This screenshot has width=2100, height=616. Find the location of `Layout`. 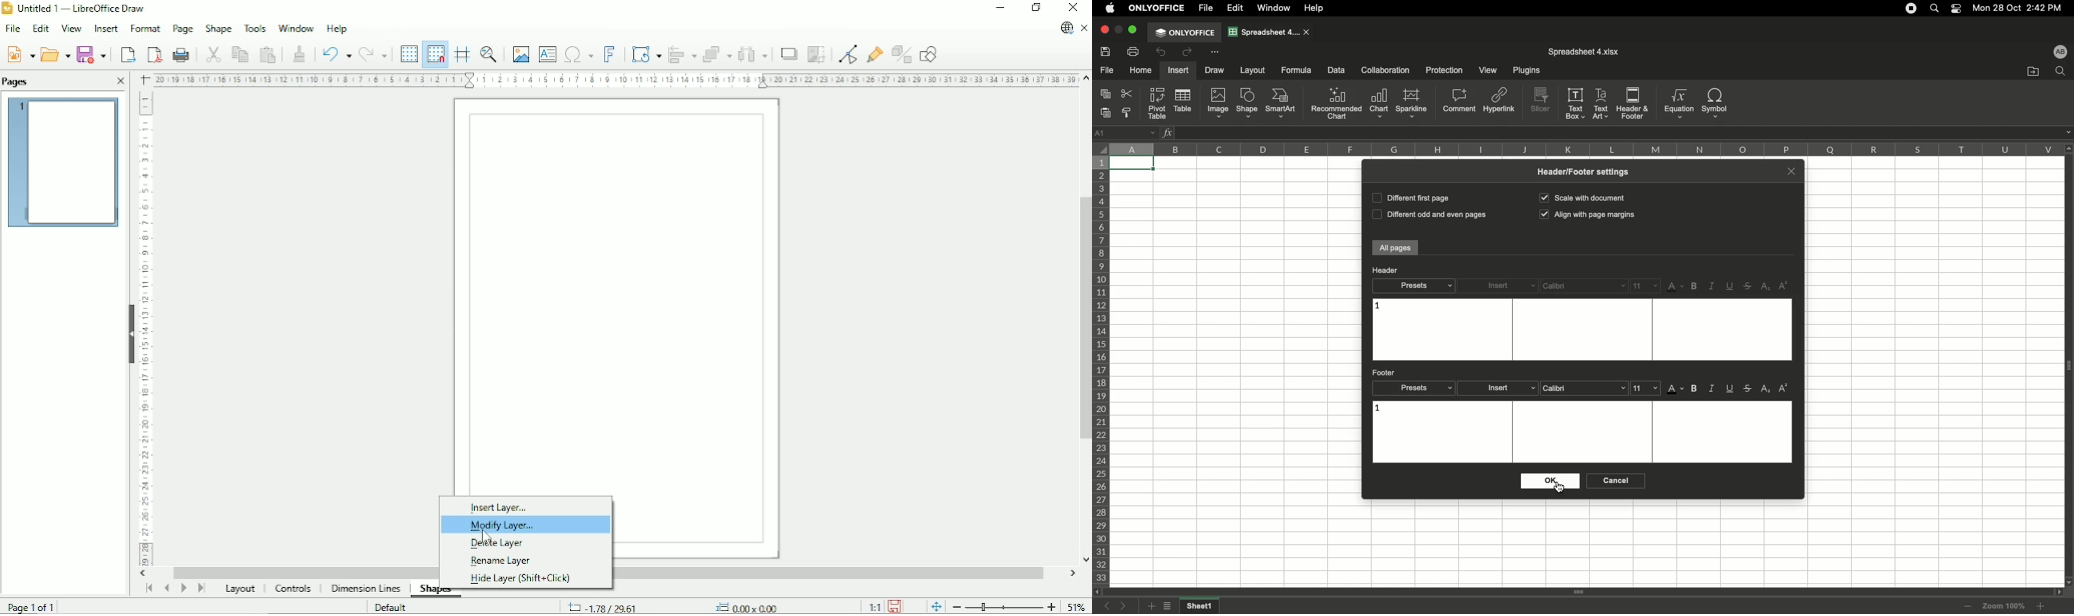

Layout is located at coordinates (1253, 70).